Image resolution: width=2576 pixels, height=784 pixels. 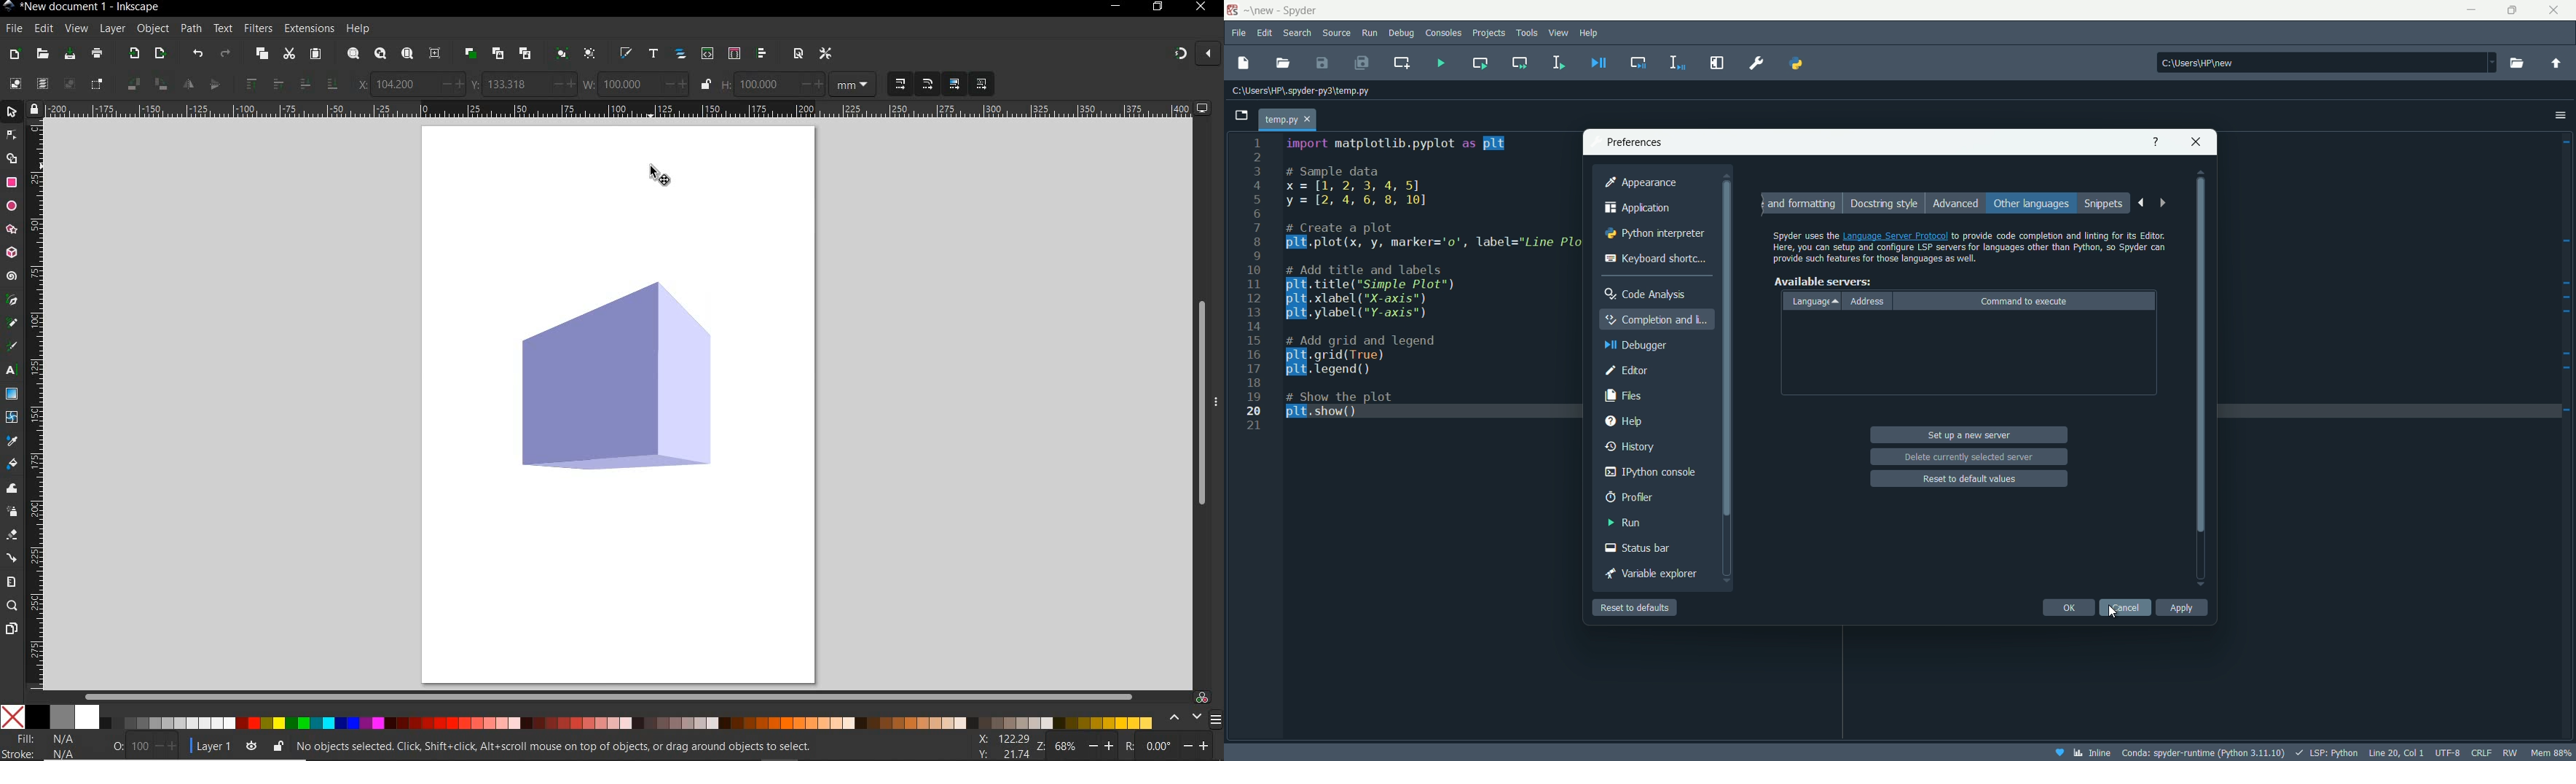 I want to click on scroll bar, so click(x=1726, y=388).